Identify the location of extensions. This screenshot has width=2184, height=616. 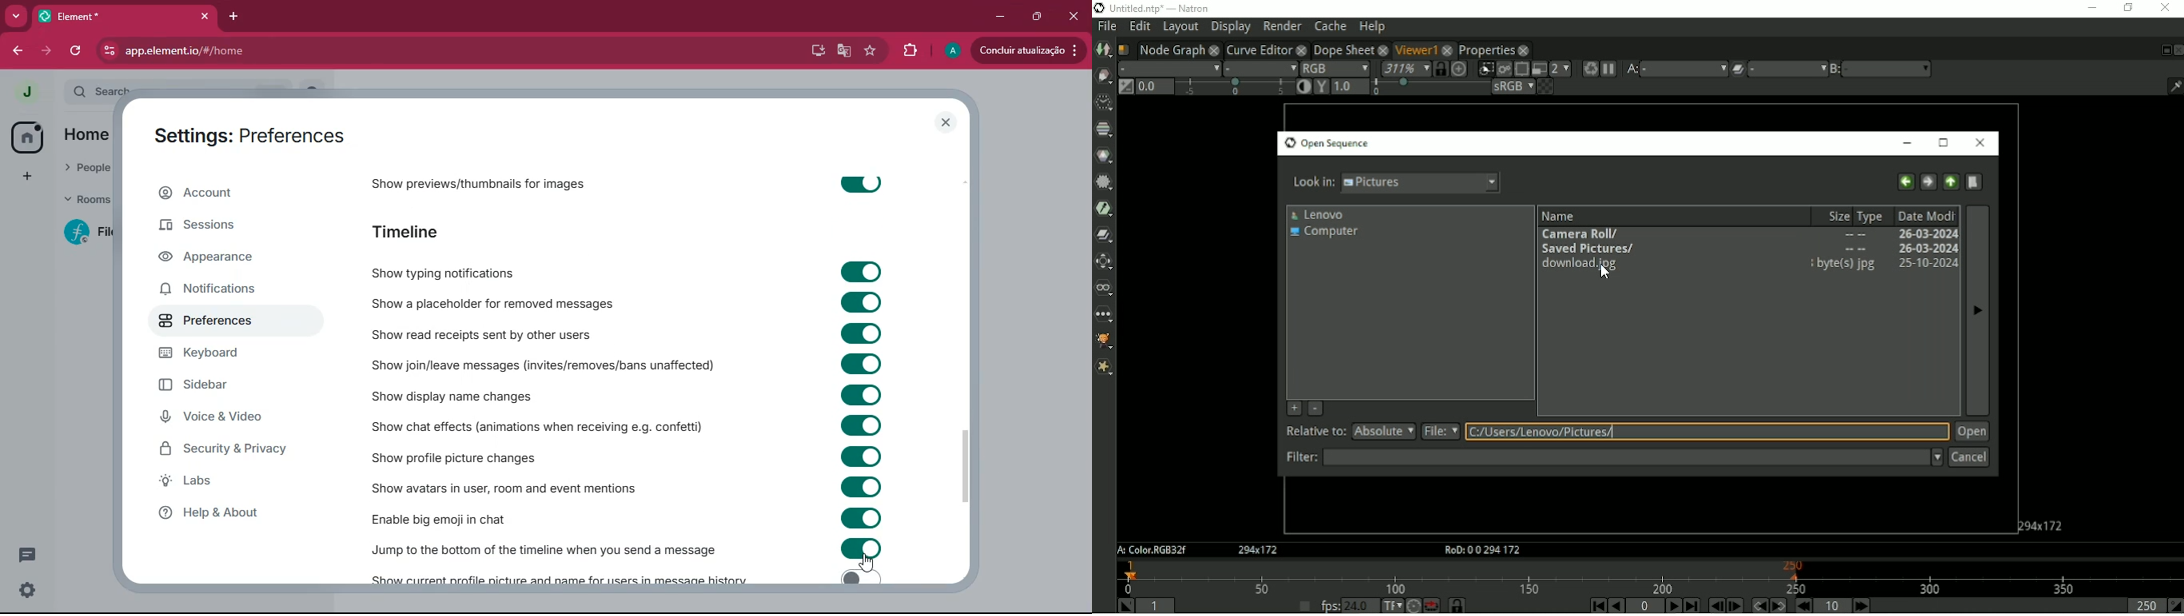
(911, 51).